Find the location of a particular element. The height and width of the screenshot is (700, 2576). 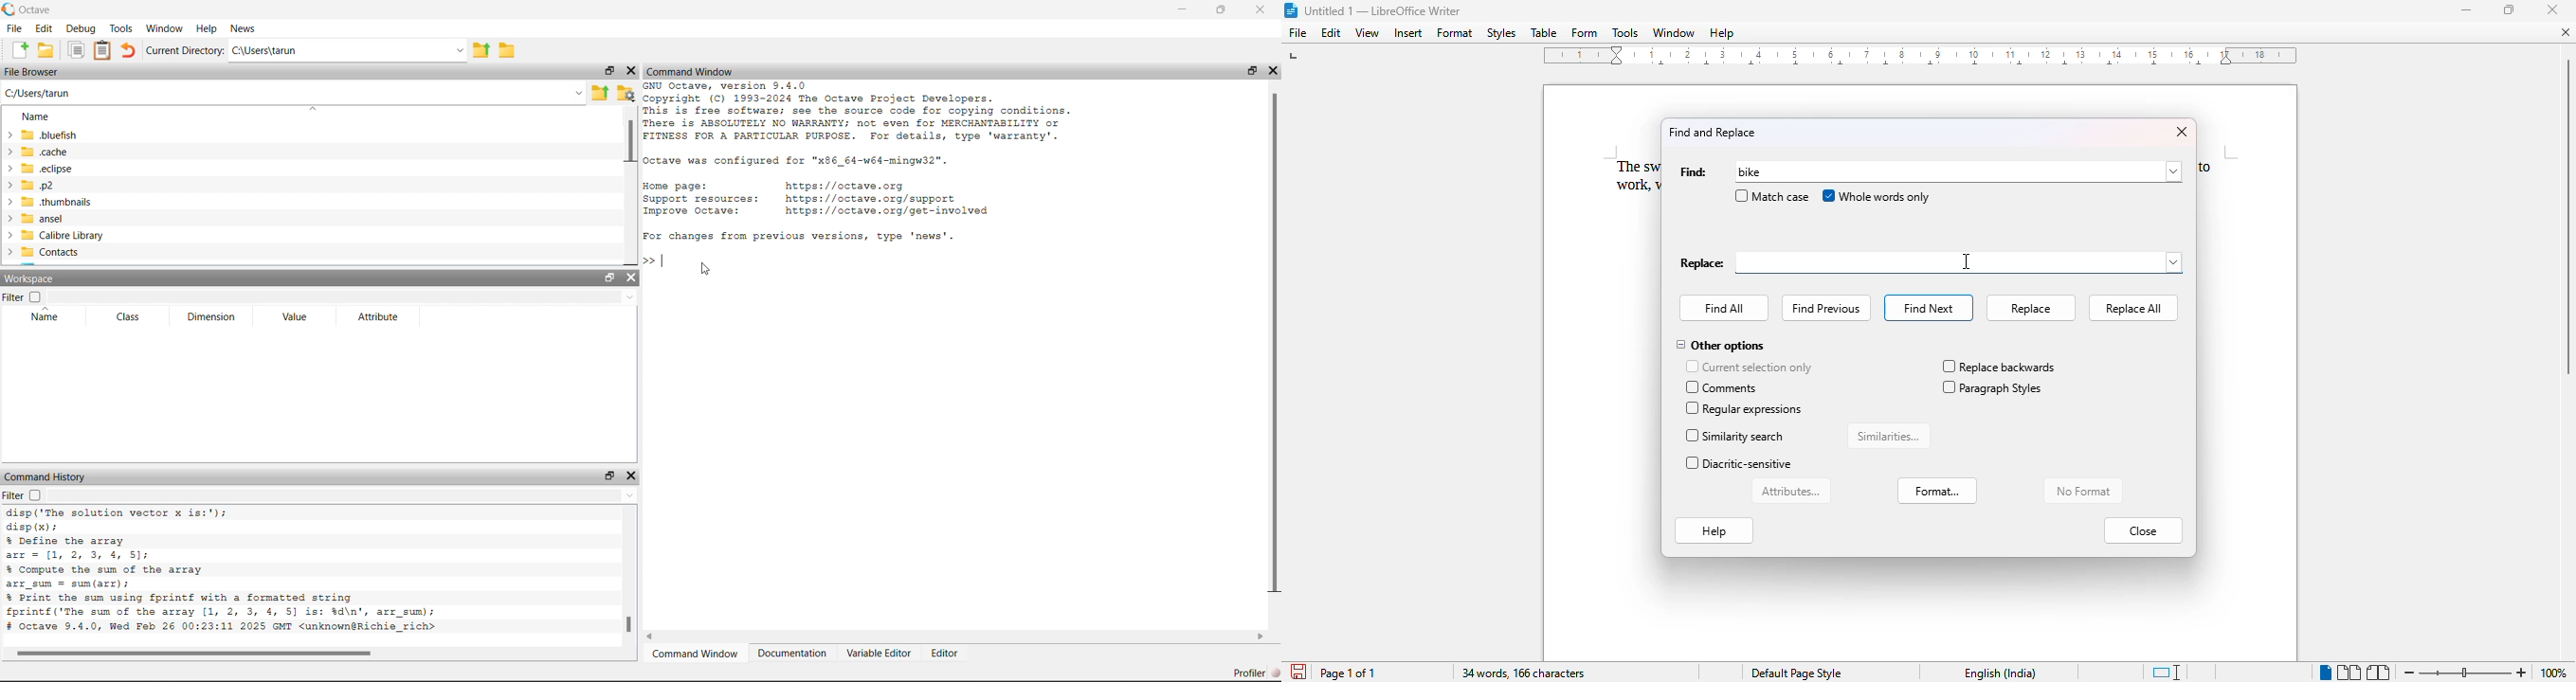

‘Window is located at coordinates (166, 27).